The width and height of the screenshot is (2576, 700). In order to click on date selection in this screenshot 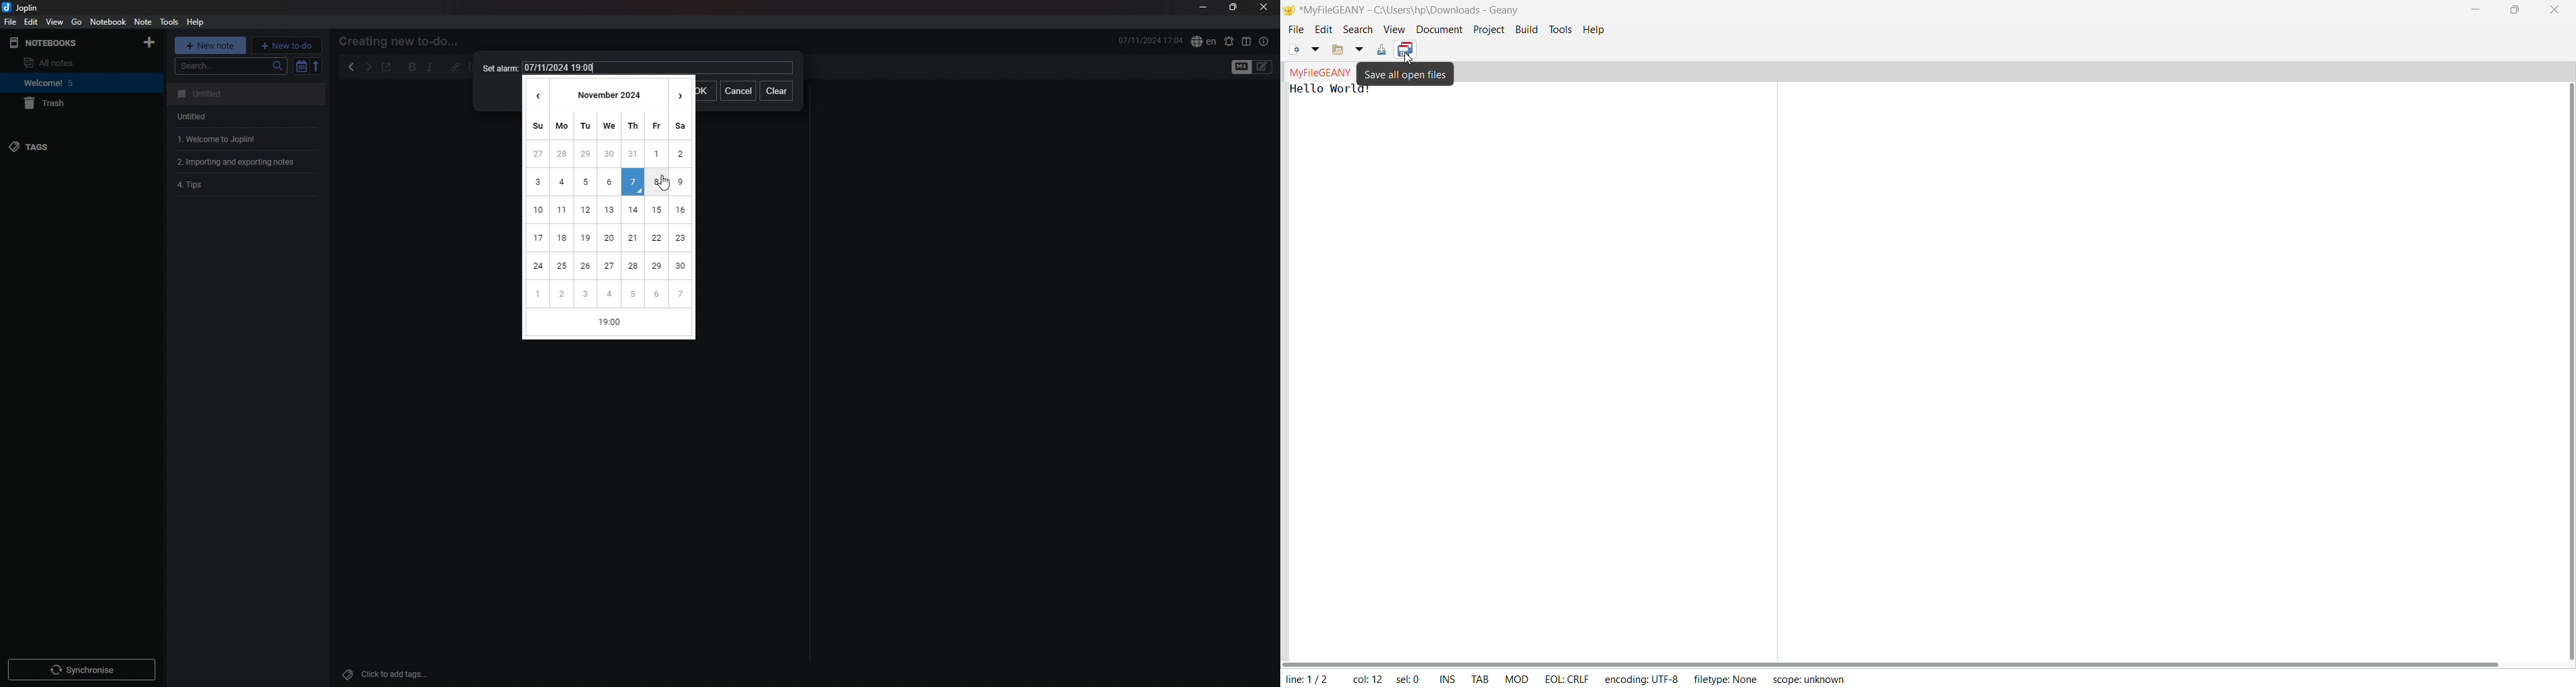, I will do `click(609, 209)`.